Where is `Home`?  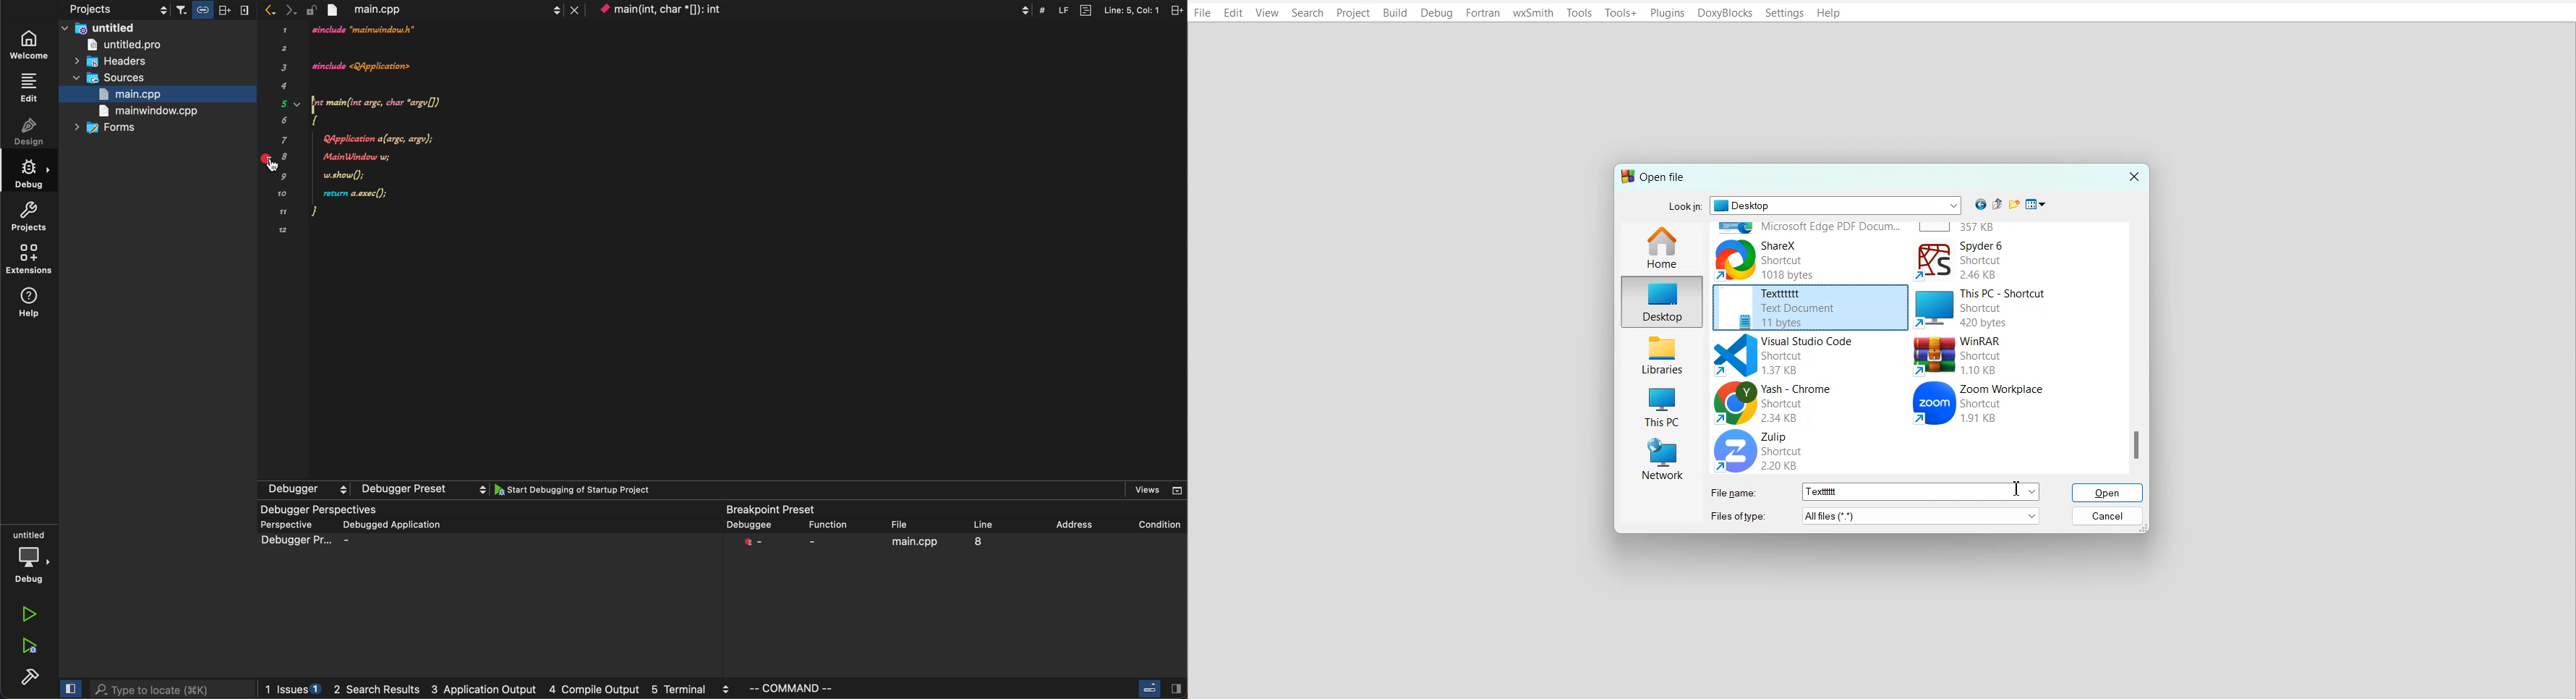
Home is located at coordinates (1666, 245).